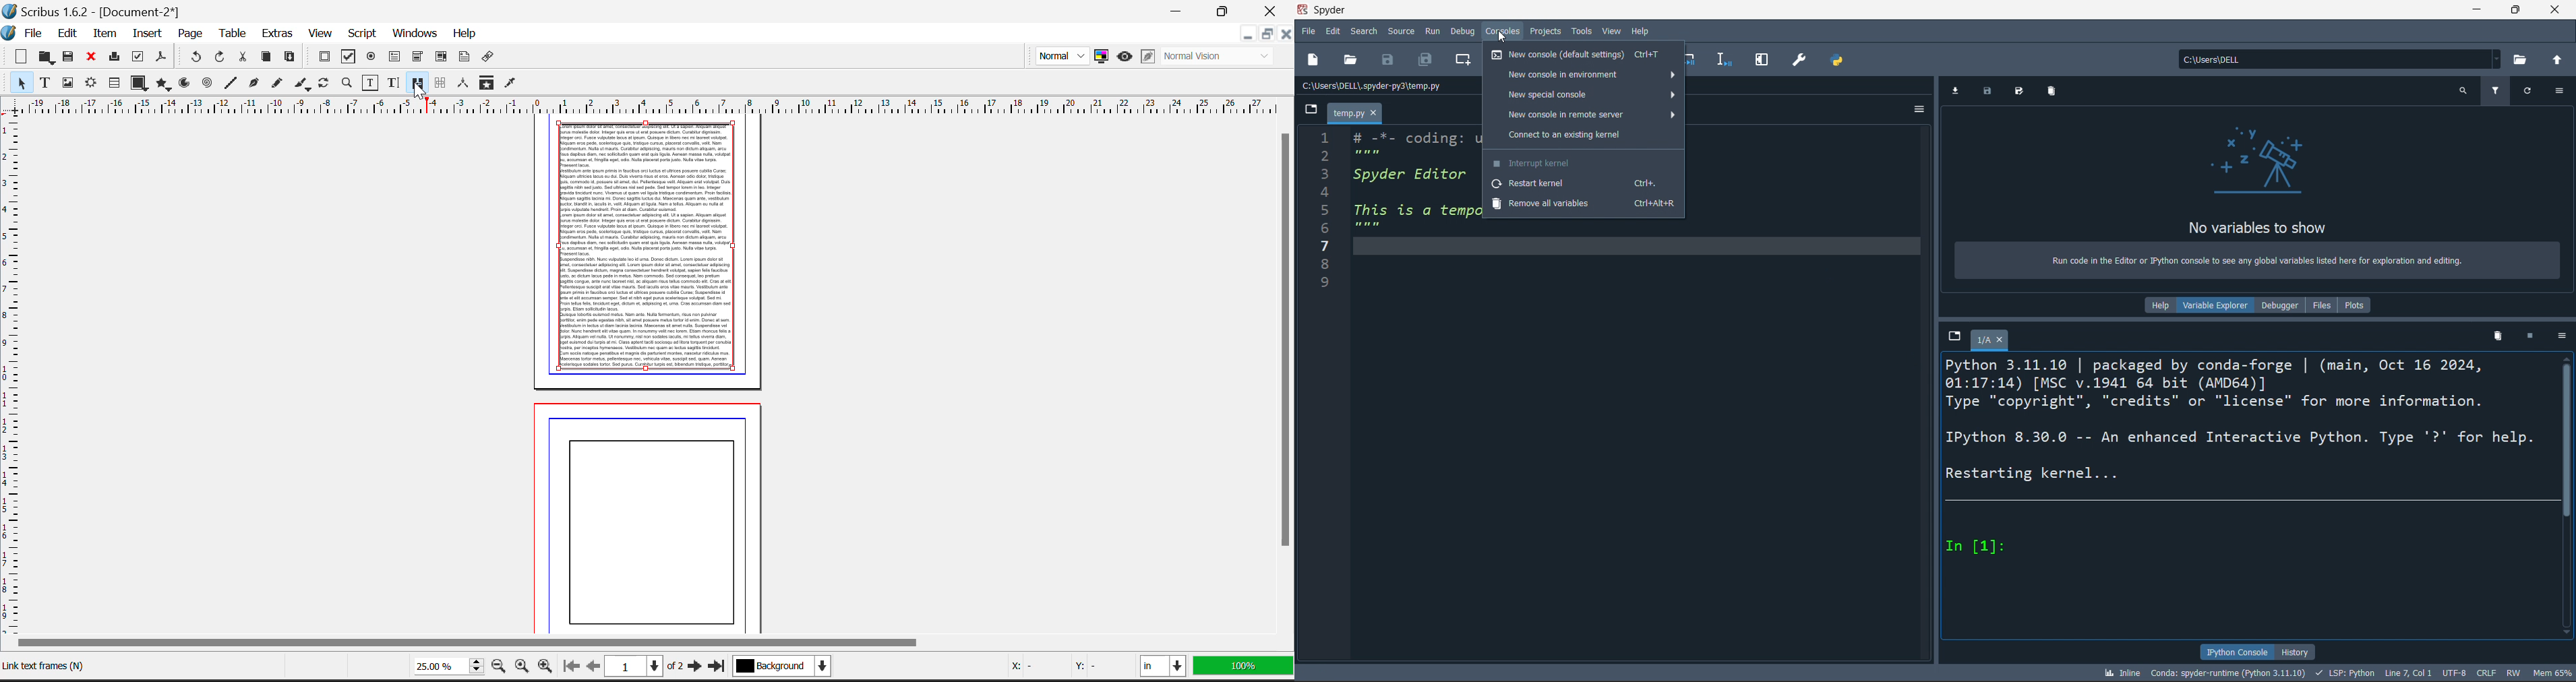 The width and height of the screenshot is (2576, 700). Describe the element at coordinates (1178, 9) in the screenshot. I see `Restore Down` at that location.